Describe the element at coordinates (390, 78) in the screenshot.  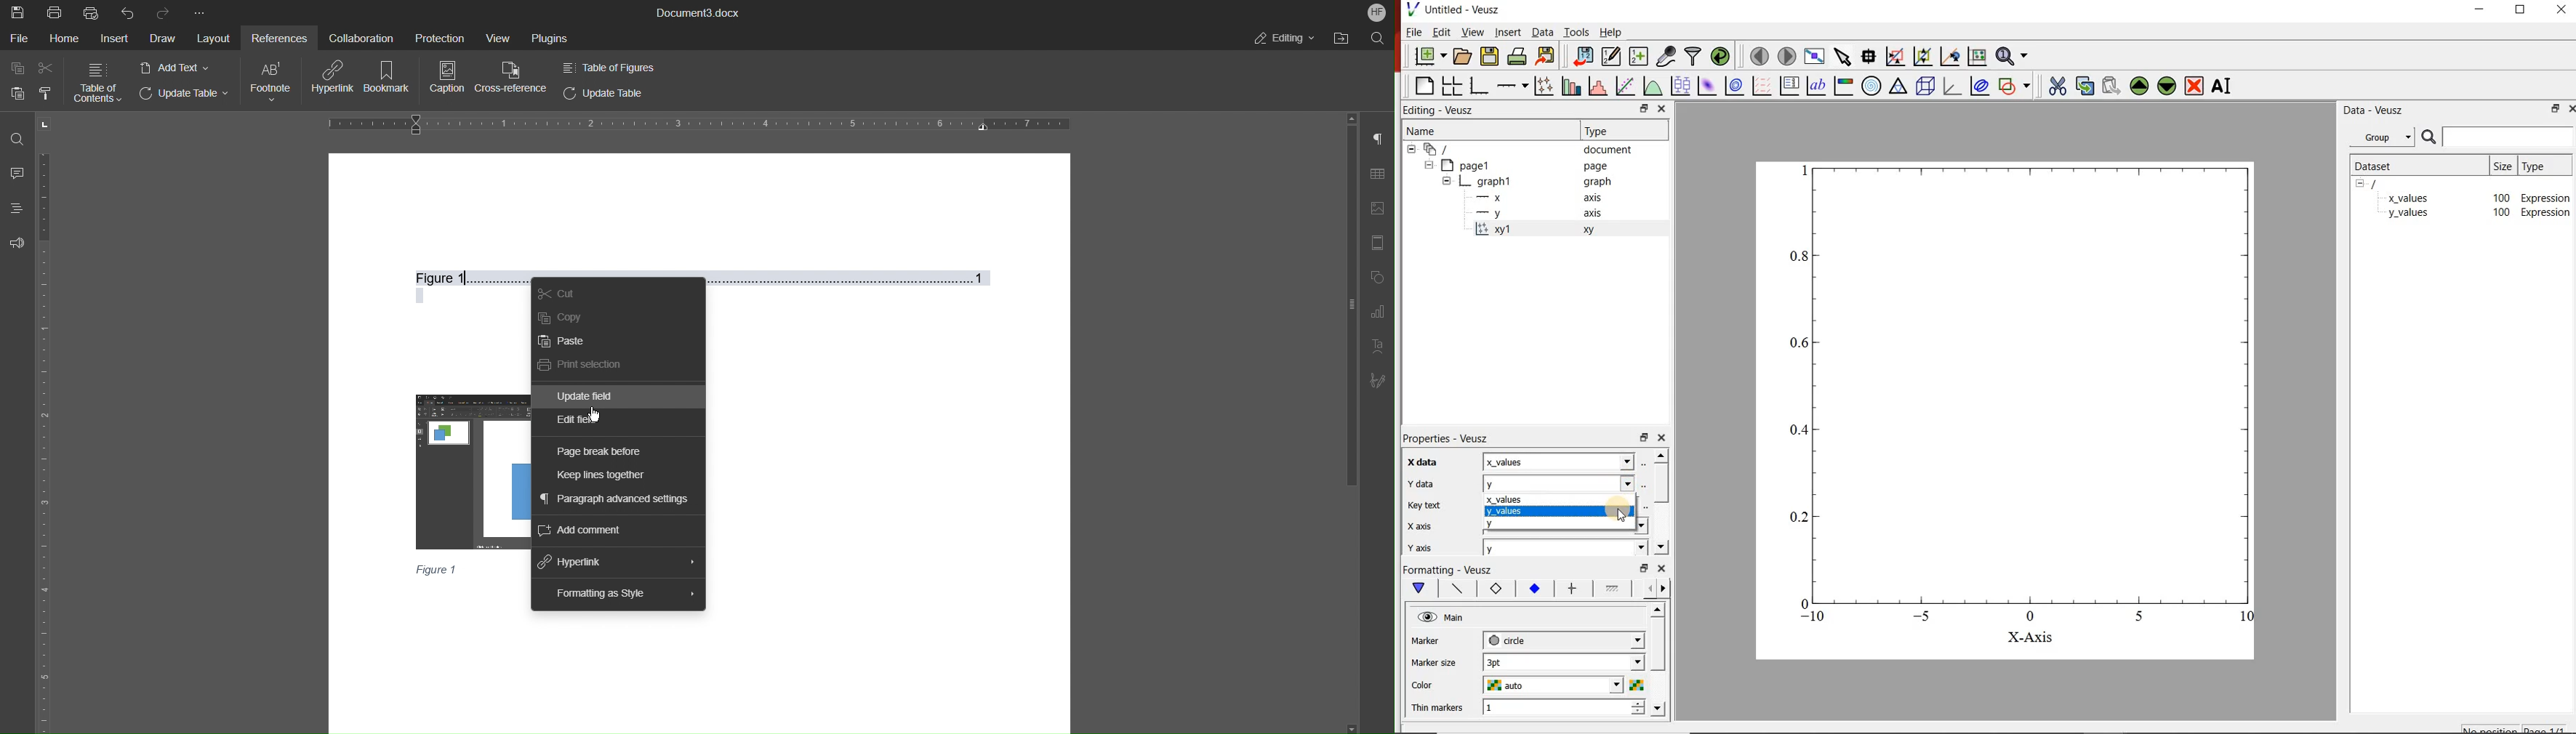
I see `Bookmark` at that location.